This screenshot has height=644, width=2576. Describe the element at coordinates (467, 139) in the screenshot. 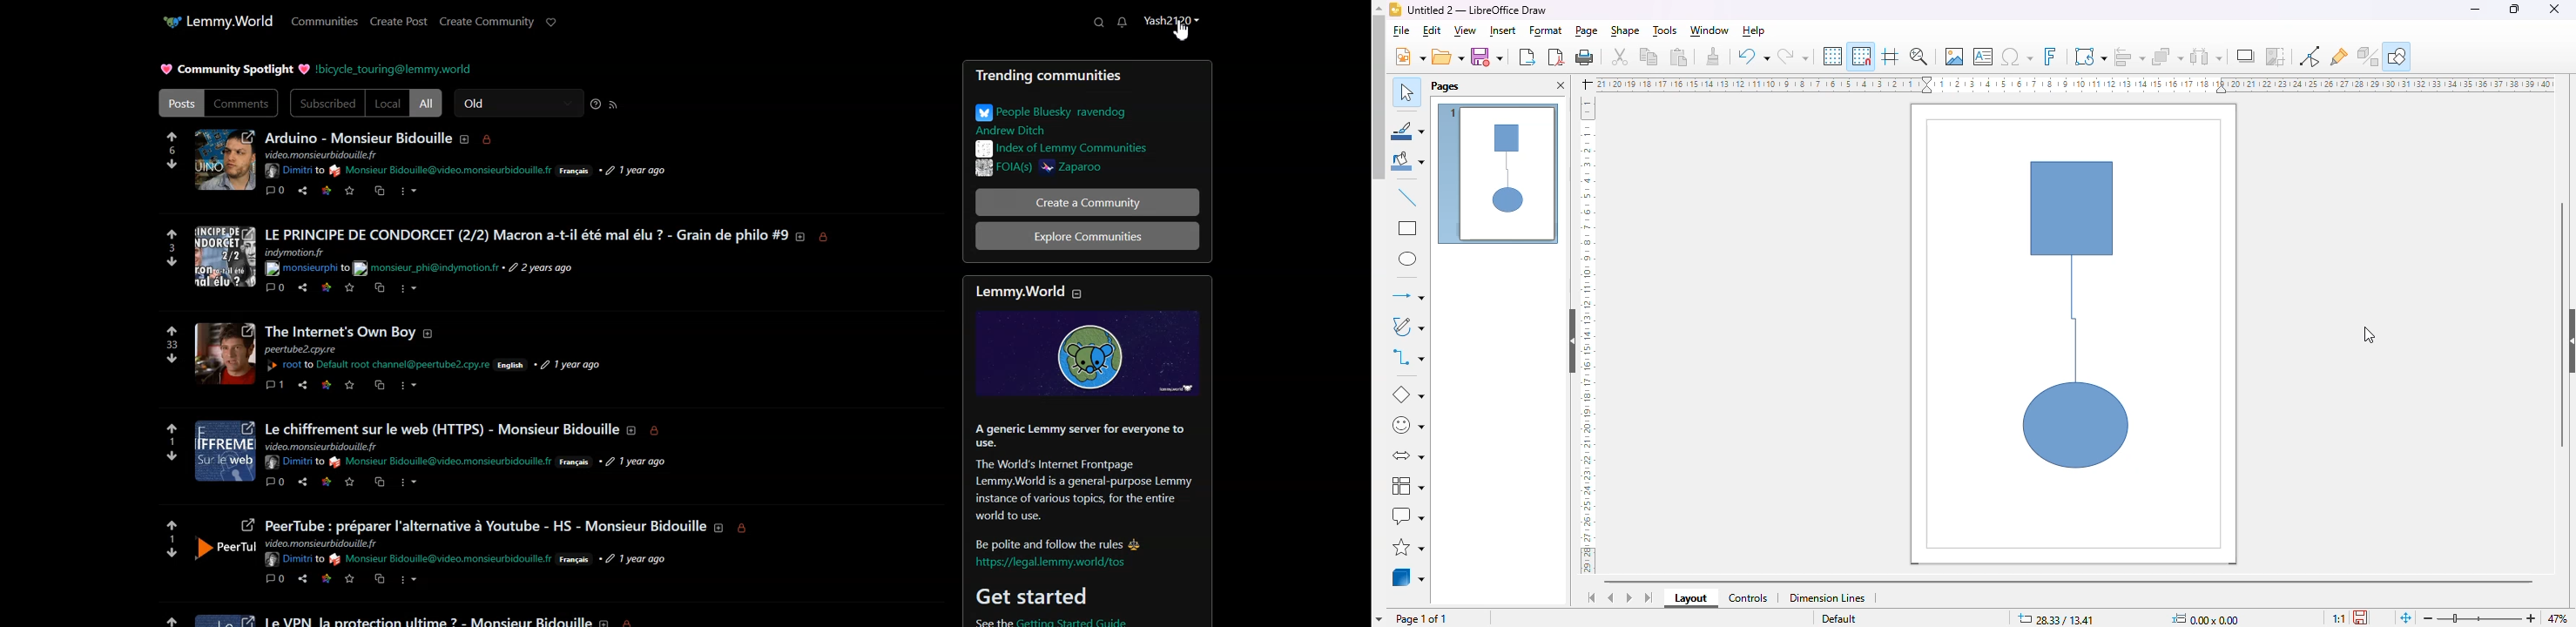

I see `About` at that location.